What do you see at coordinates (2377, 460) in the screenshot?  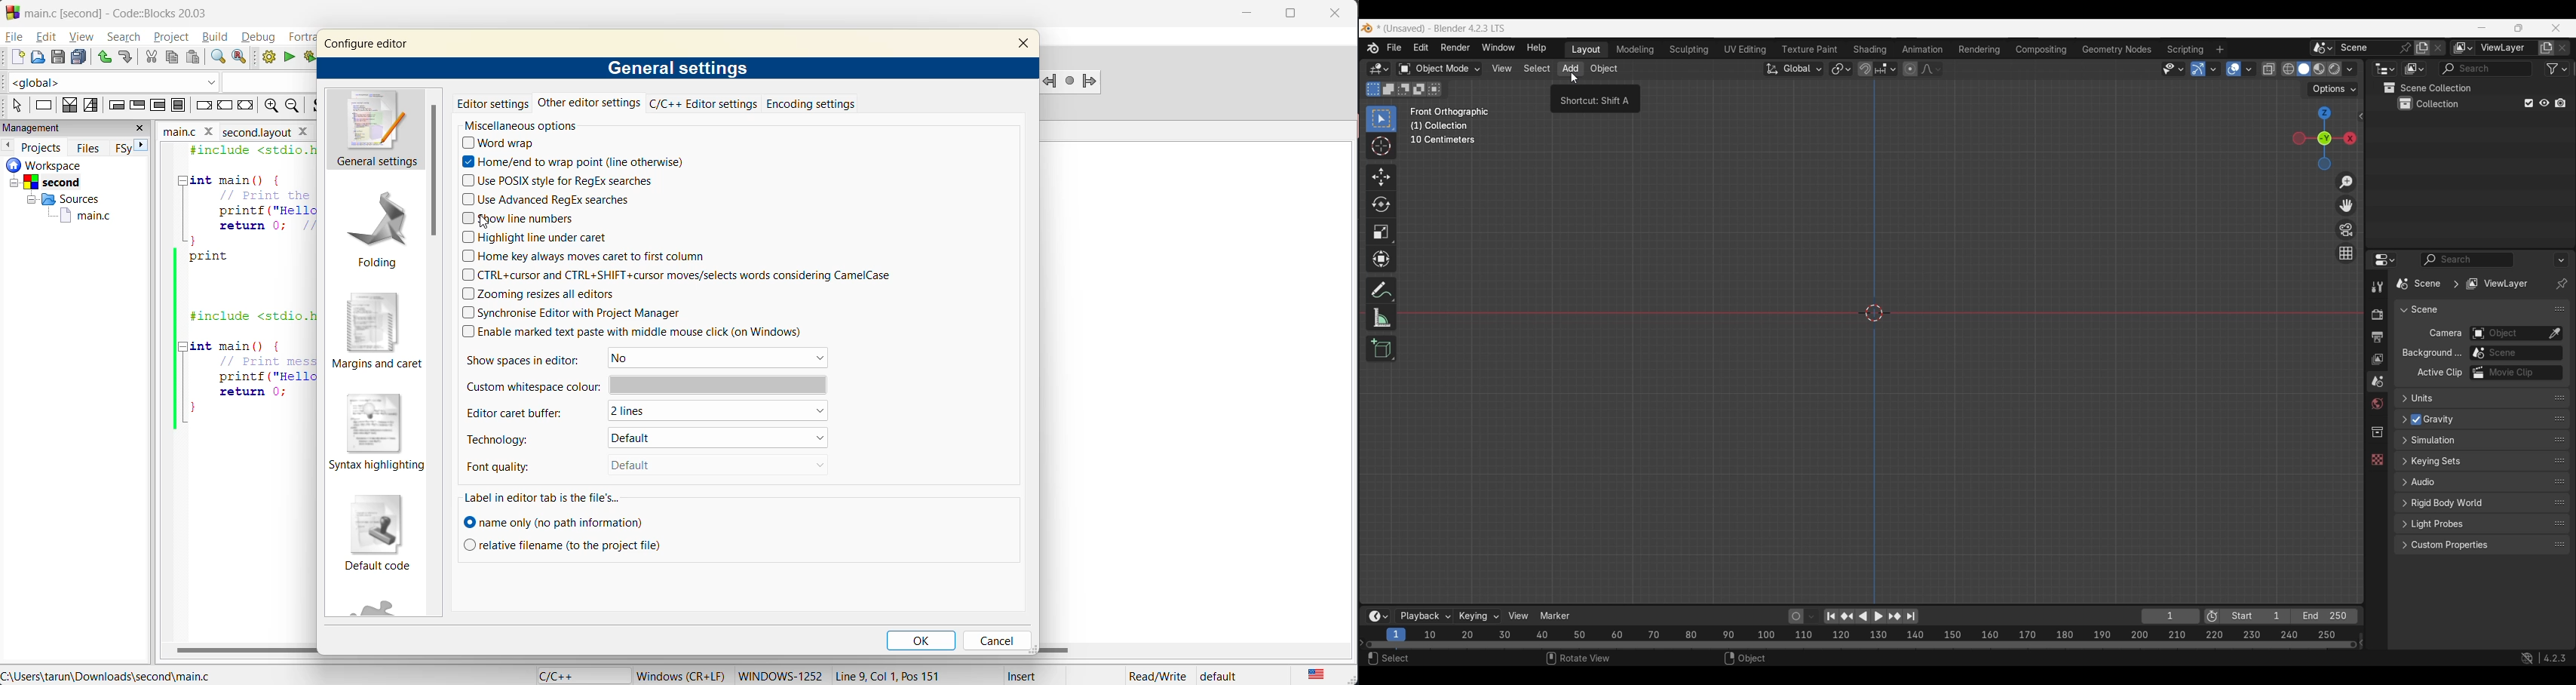 I see `Texture` at bounding box center [2377, 460].